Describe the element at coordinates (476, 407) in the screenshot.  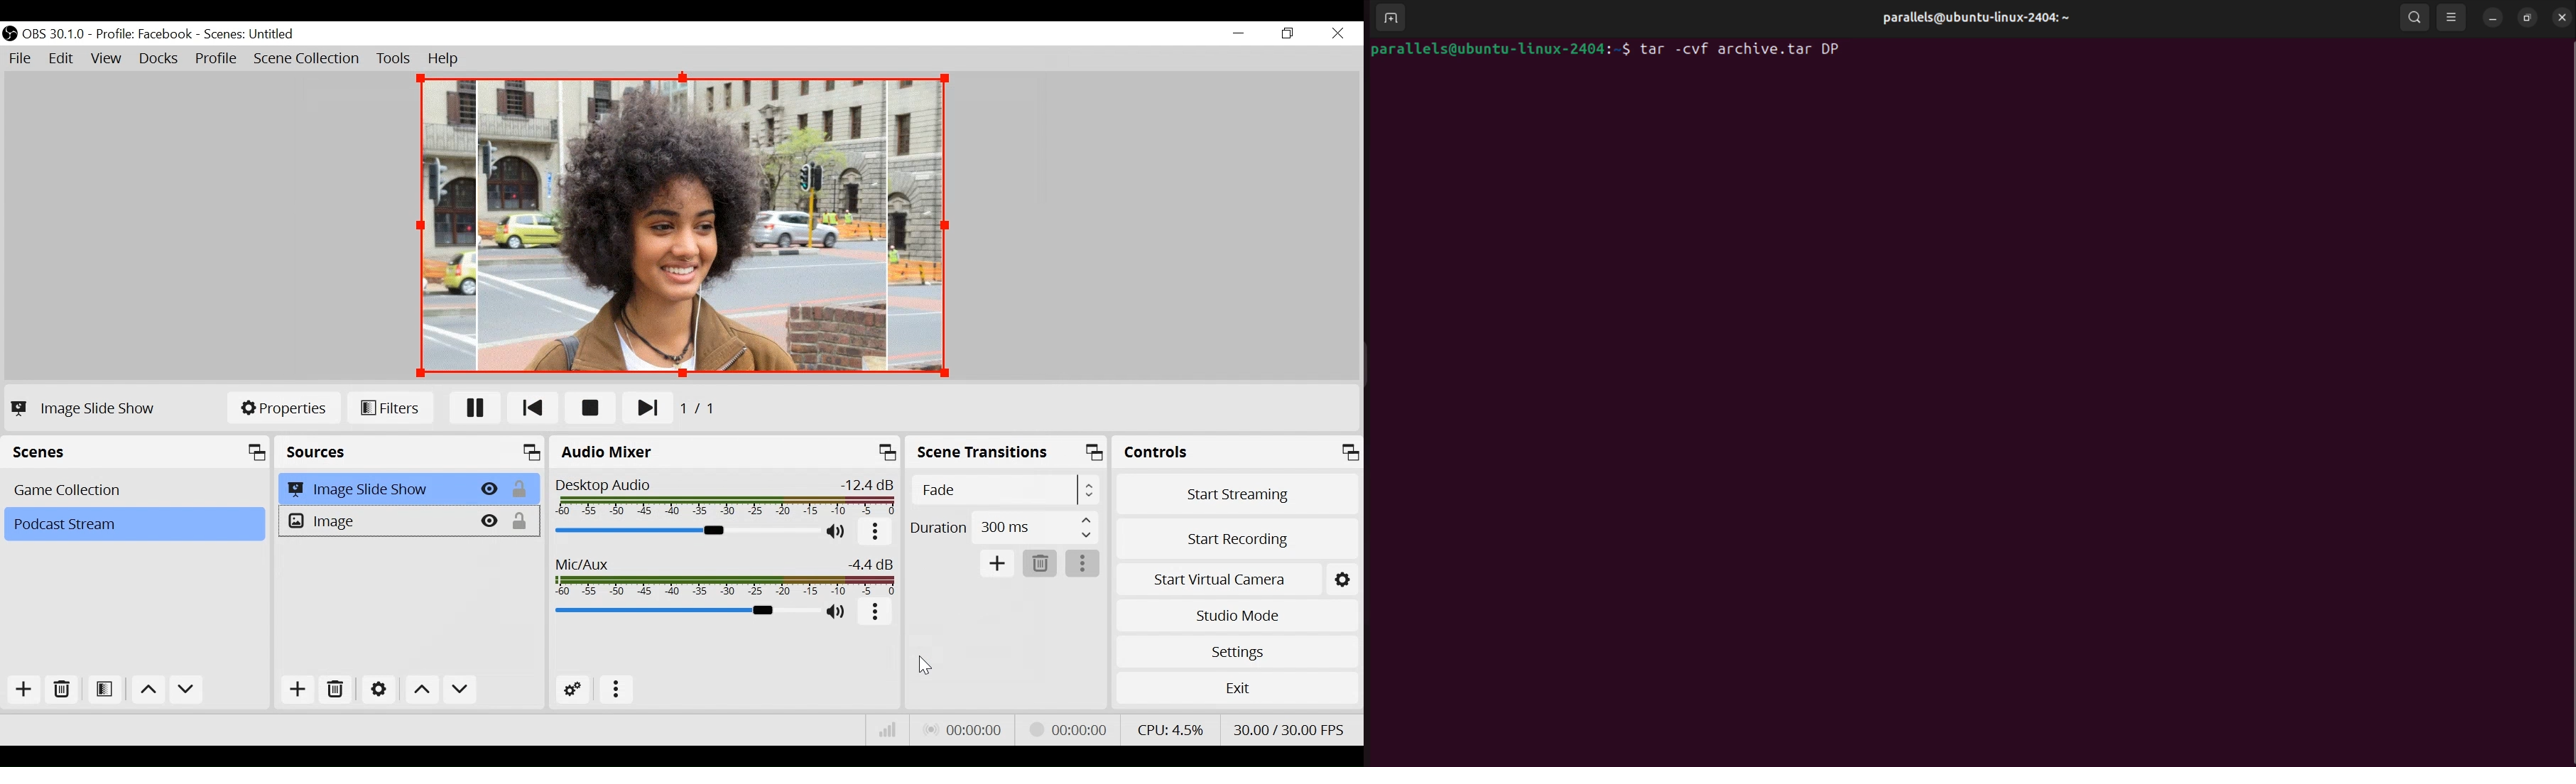
I see `Pause/Play` at that location.